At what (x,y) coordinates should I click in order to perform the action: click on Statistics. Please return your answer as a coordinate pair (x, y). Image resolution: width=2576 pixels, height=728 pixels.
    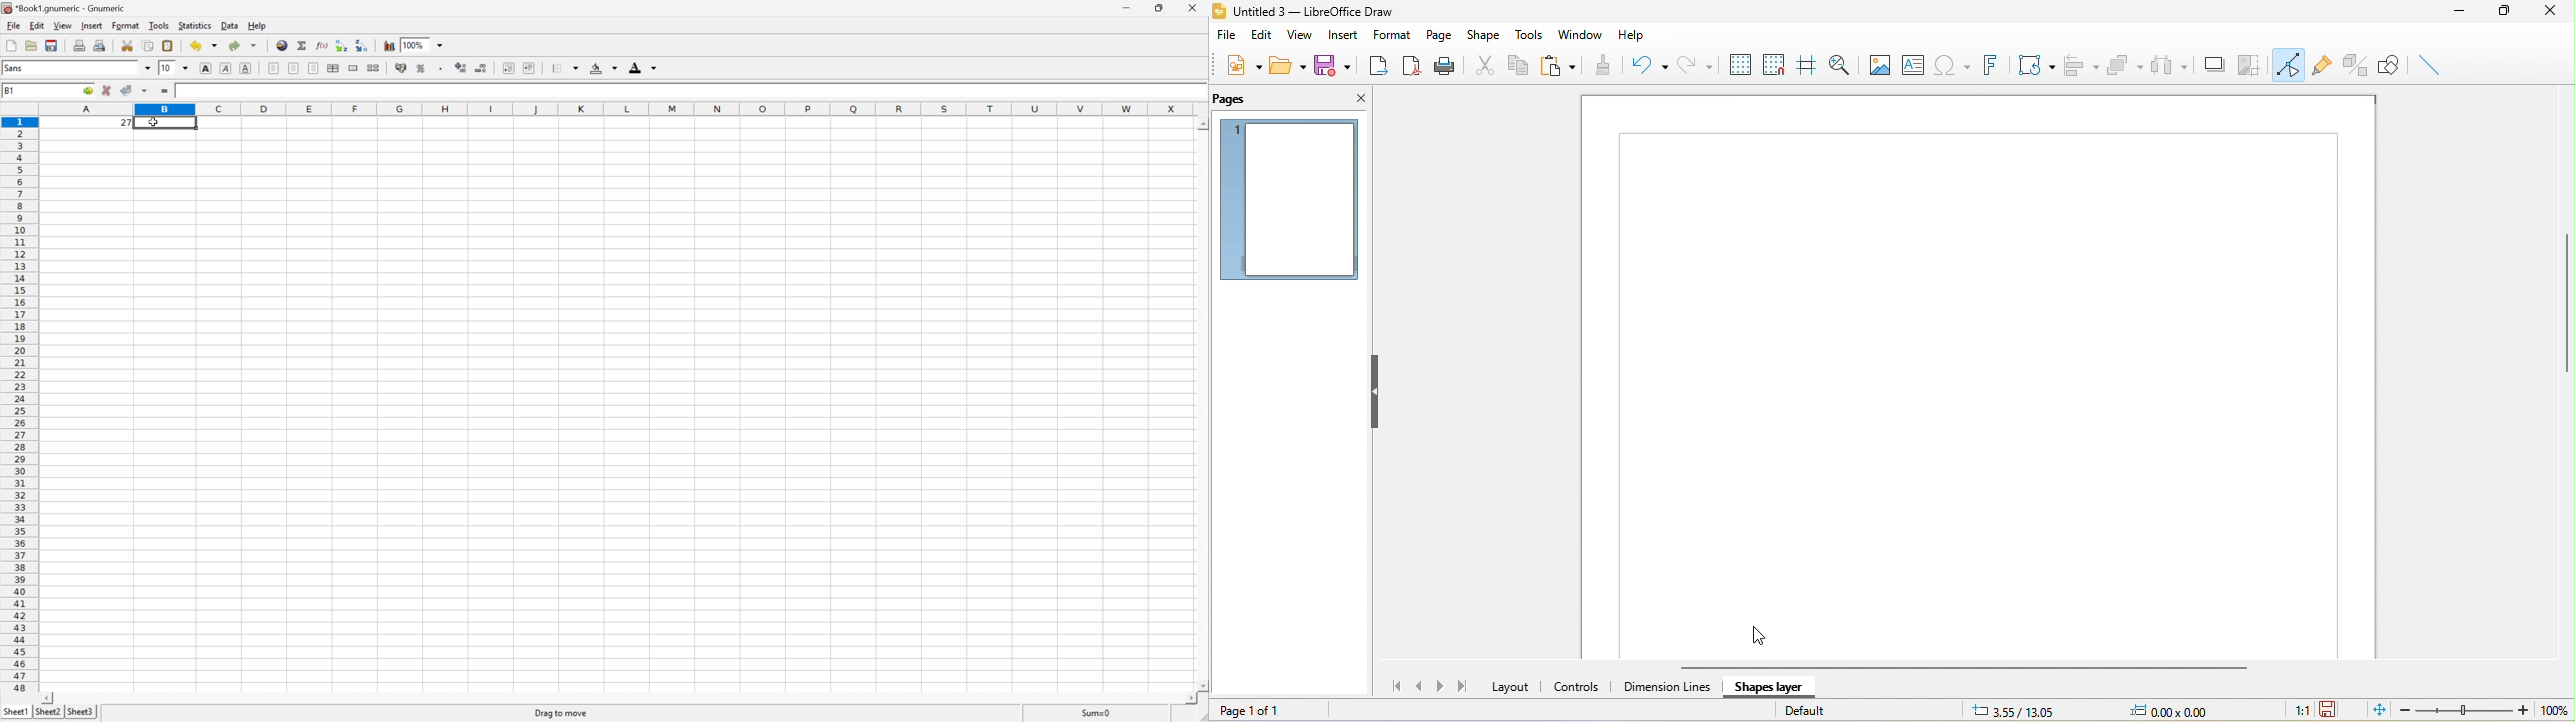
    Looking at the image, I should click on (195, 25).